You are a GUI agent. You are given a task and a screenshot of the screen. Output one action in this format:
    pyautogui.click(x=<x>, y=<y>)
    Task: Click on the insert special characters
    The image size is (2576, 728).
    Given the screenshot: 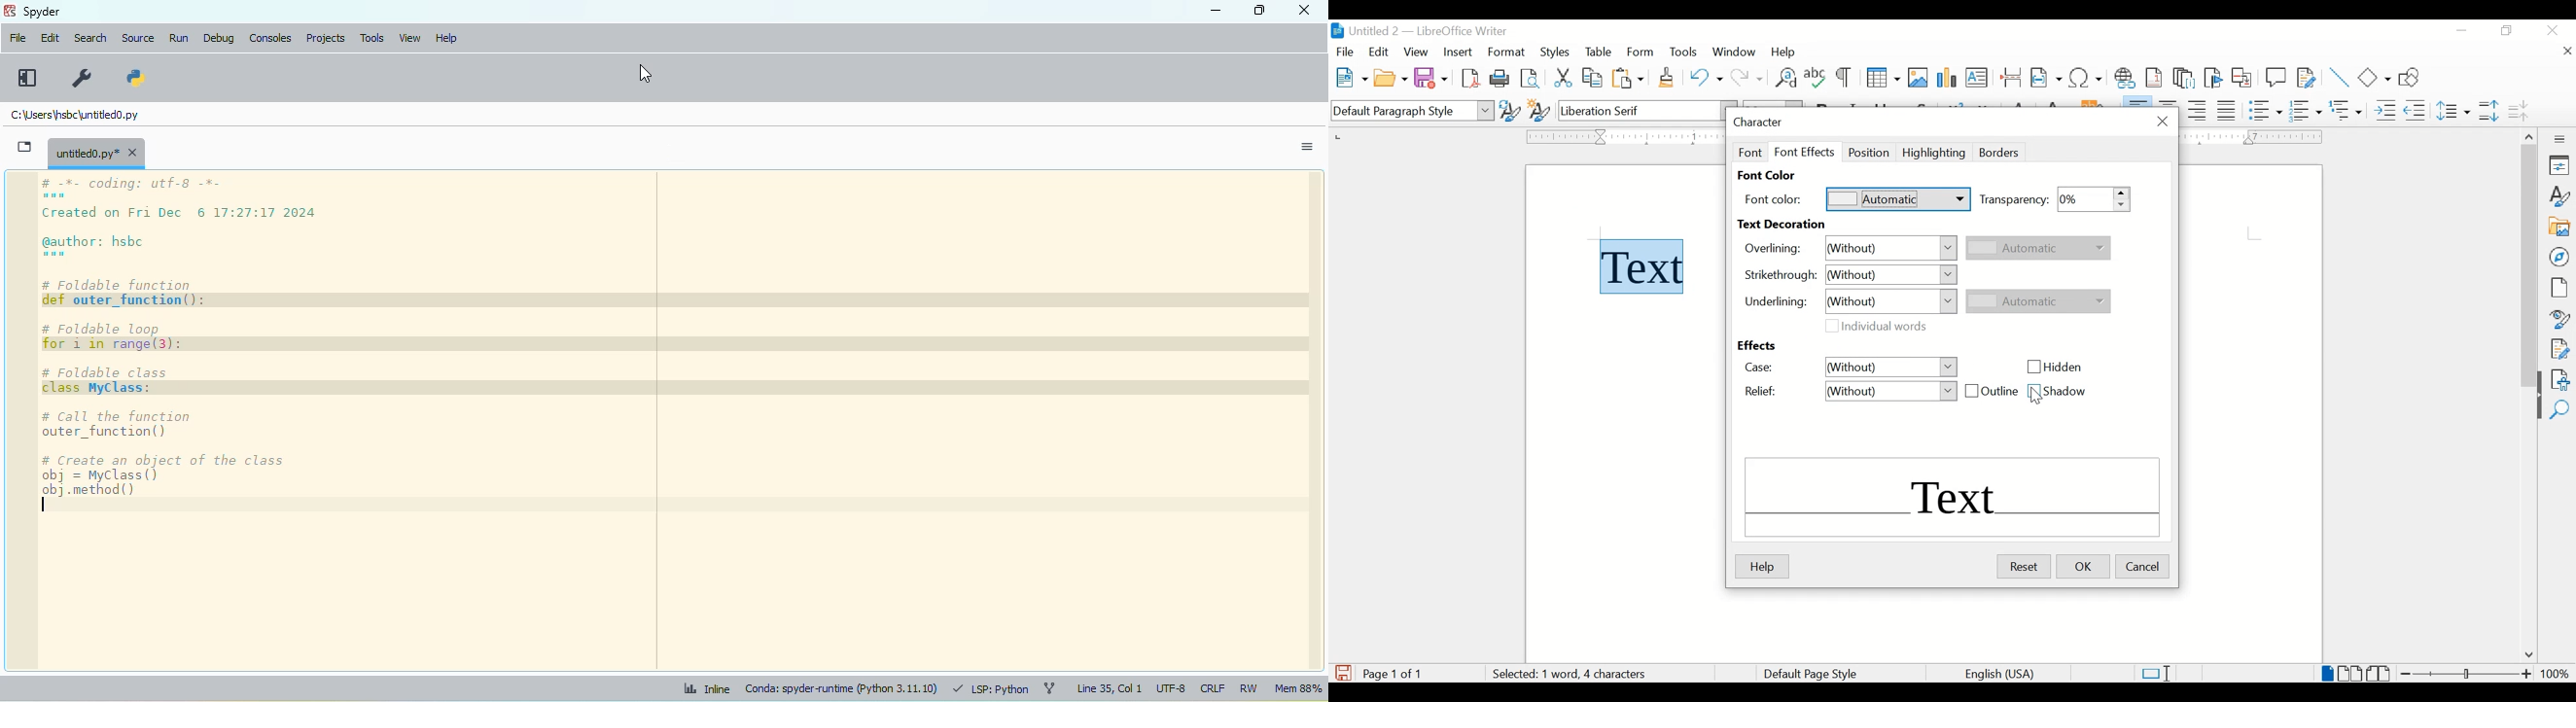 What is the action you would take?
    pyautogui.click(x=2086, y=77)
    